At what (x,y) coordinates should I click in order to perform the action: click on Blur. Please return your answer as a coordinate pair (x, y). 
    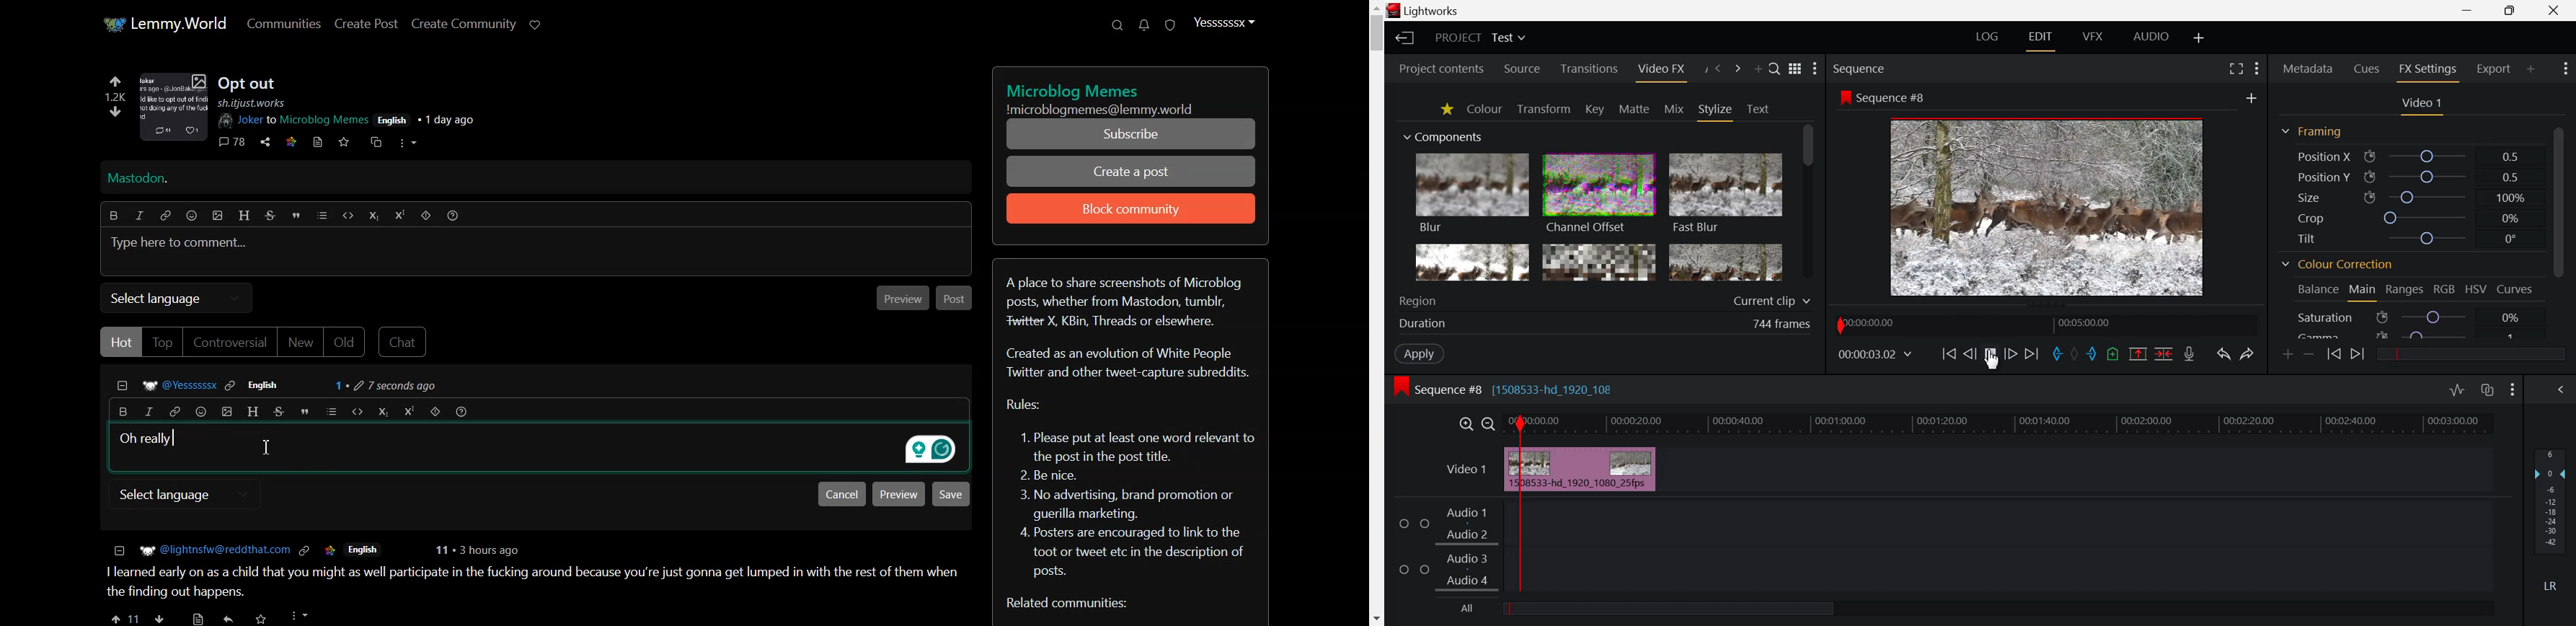
    Looking at the image, I should click on (1474, 194).